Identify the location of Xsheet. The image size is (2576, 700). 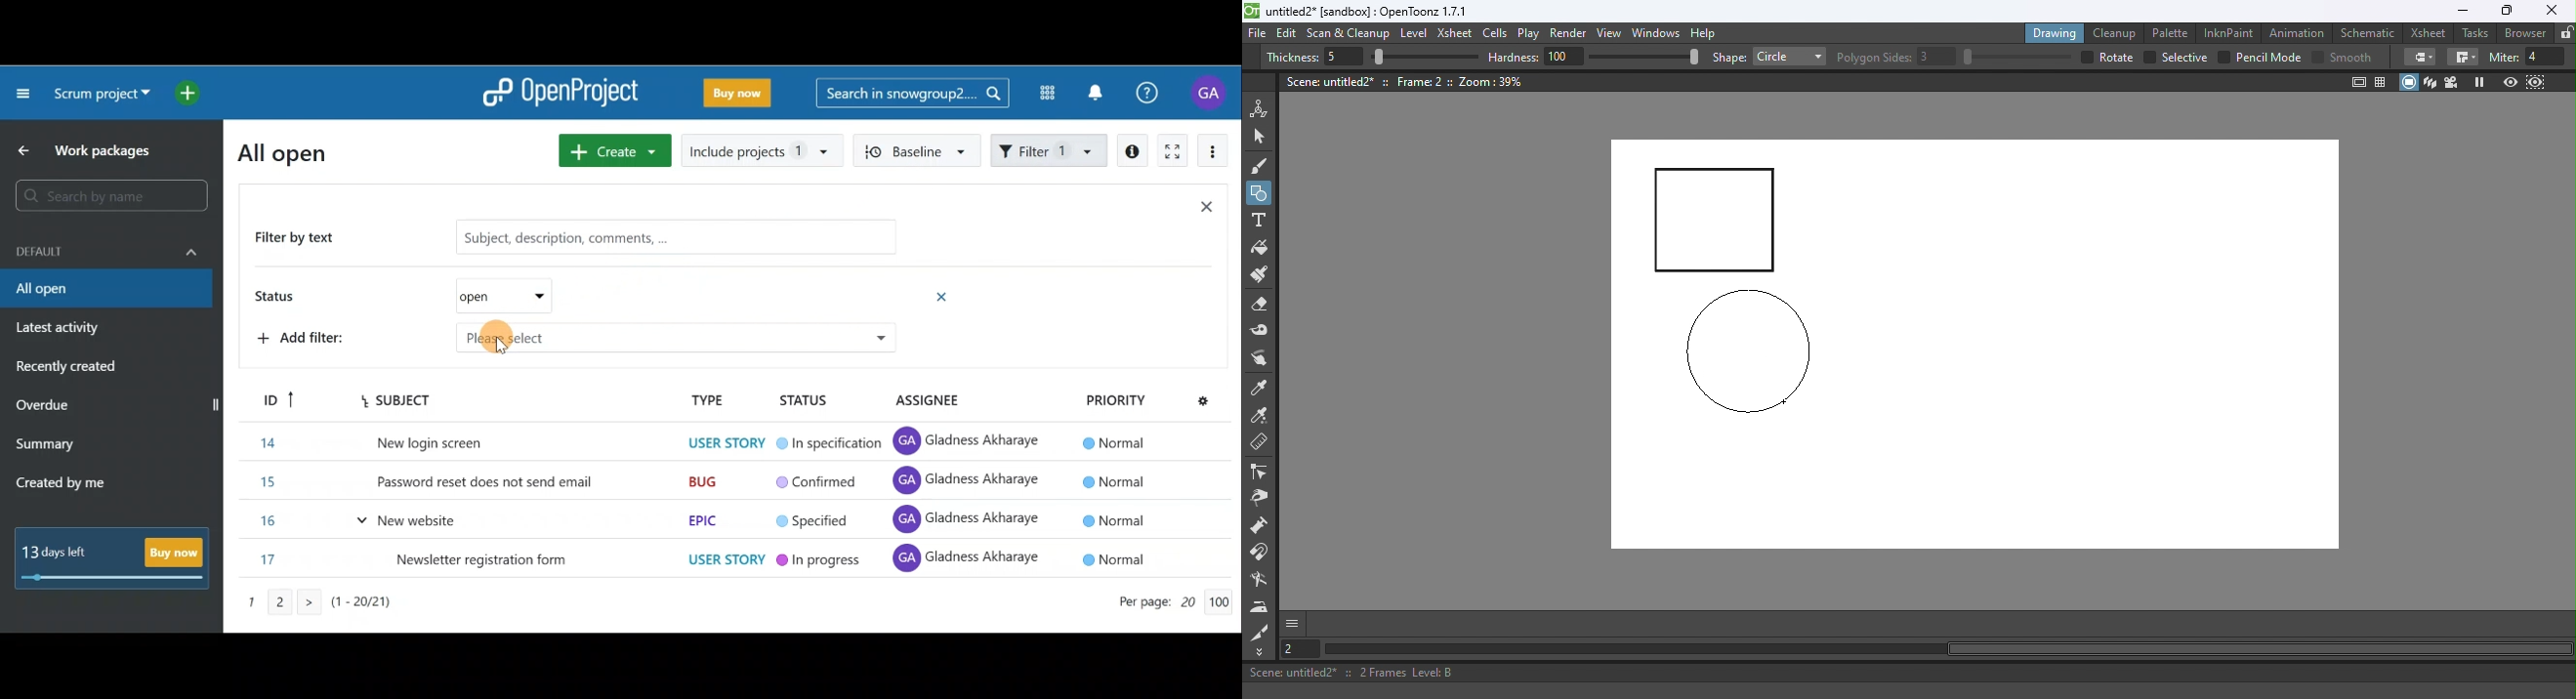
(2431, 32).